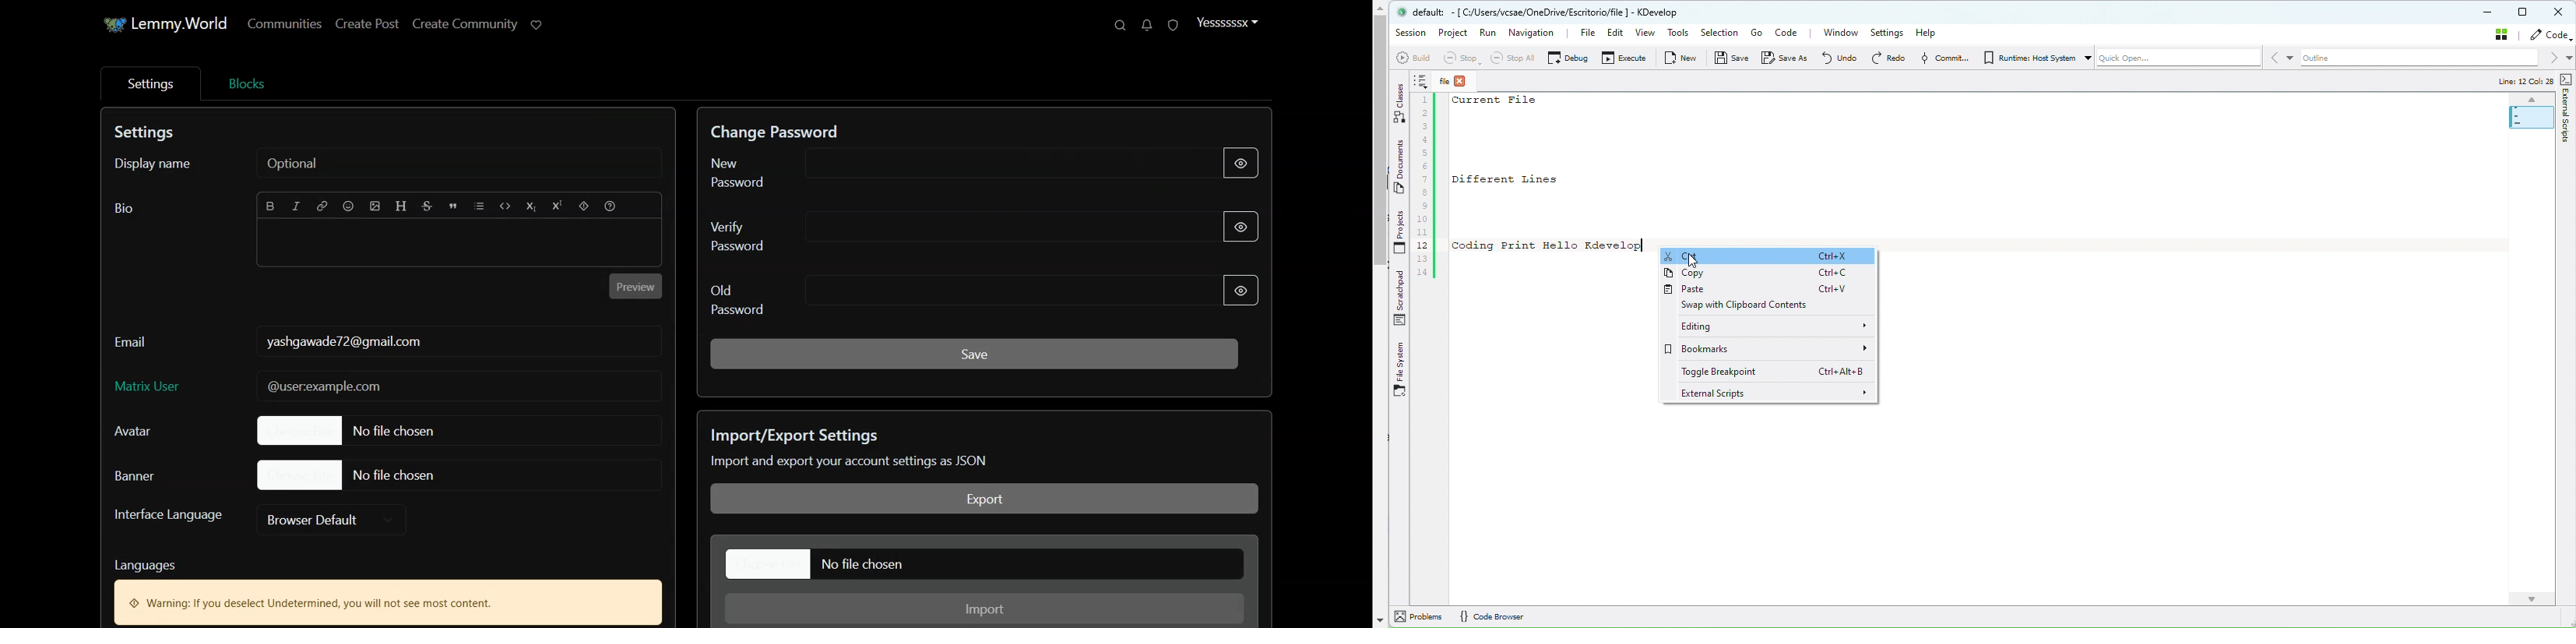  I want to click on Create Community, so click(465, 25).